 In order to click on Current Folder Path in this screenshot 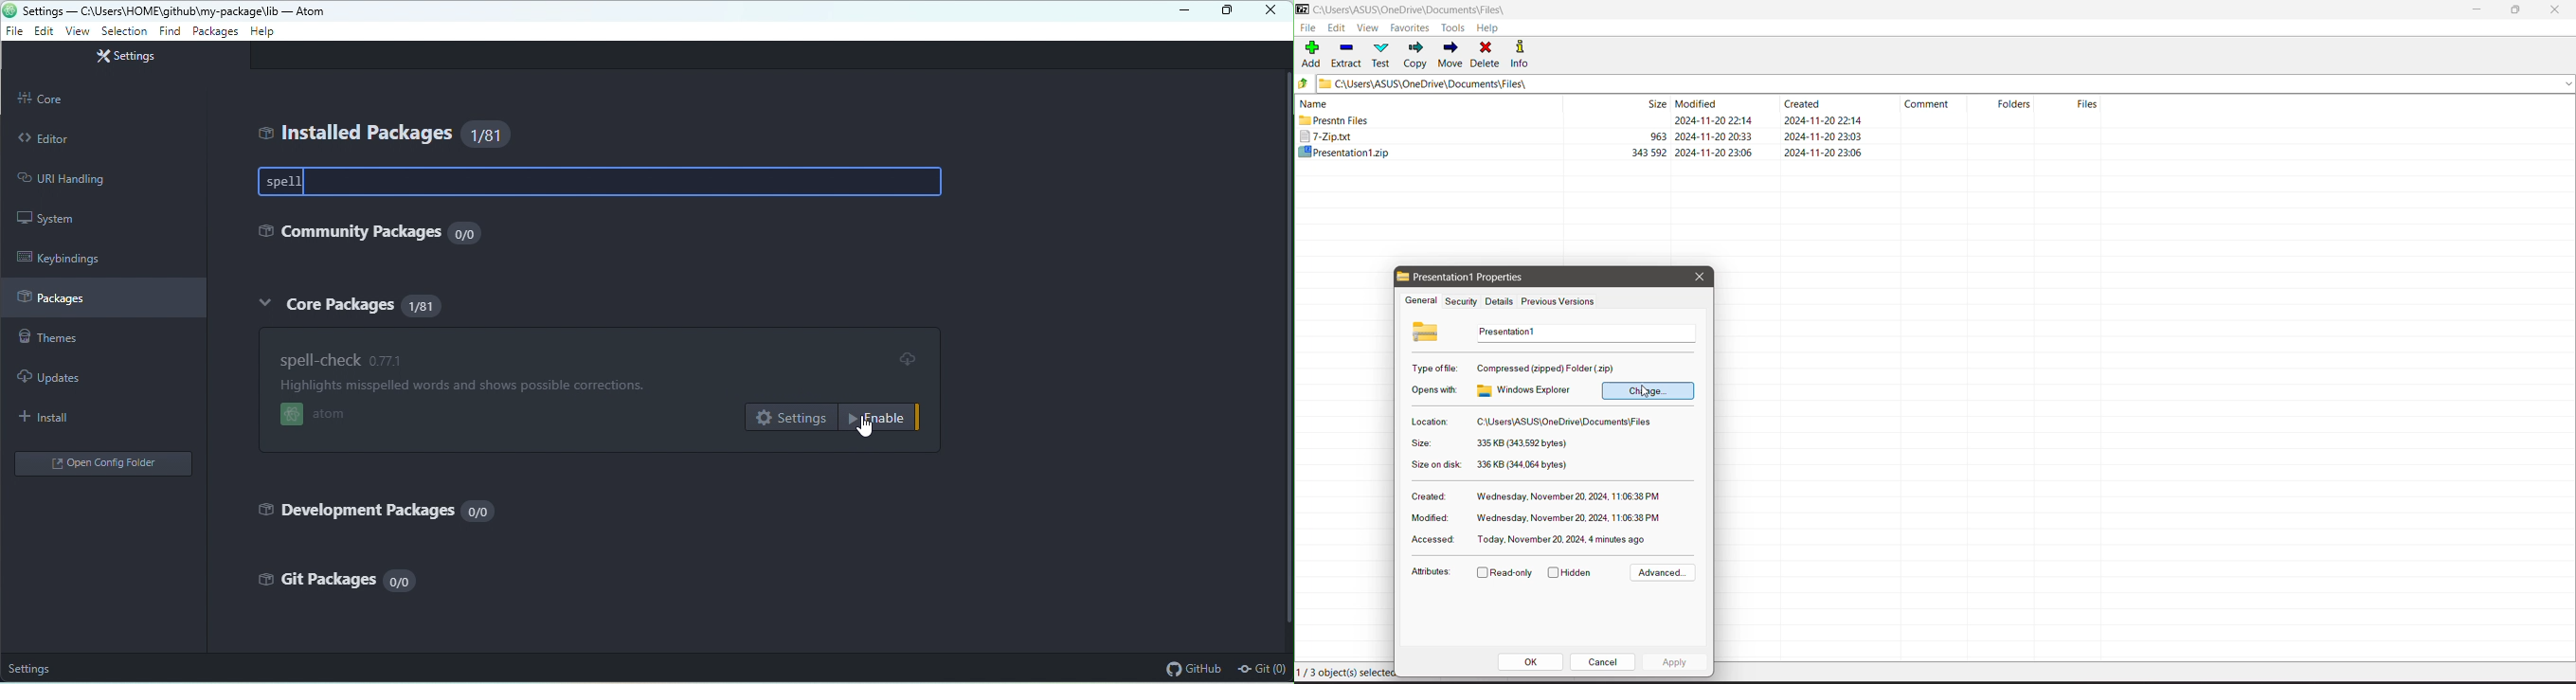, I will do `click(1947, 83)`.